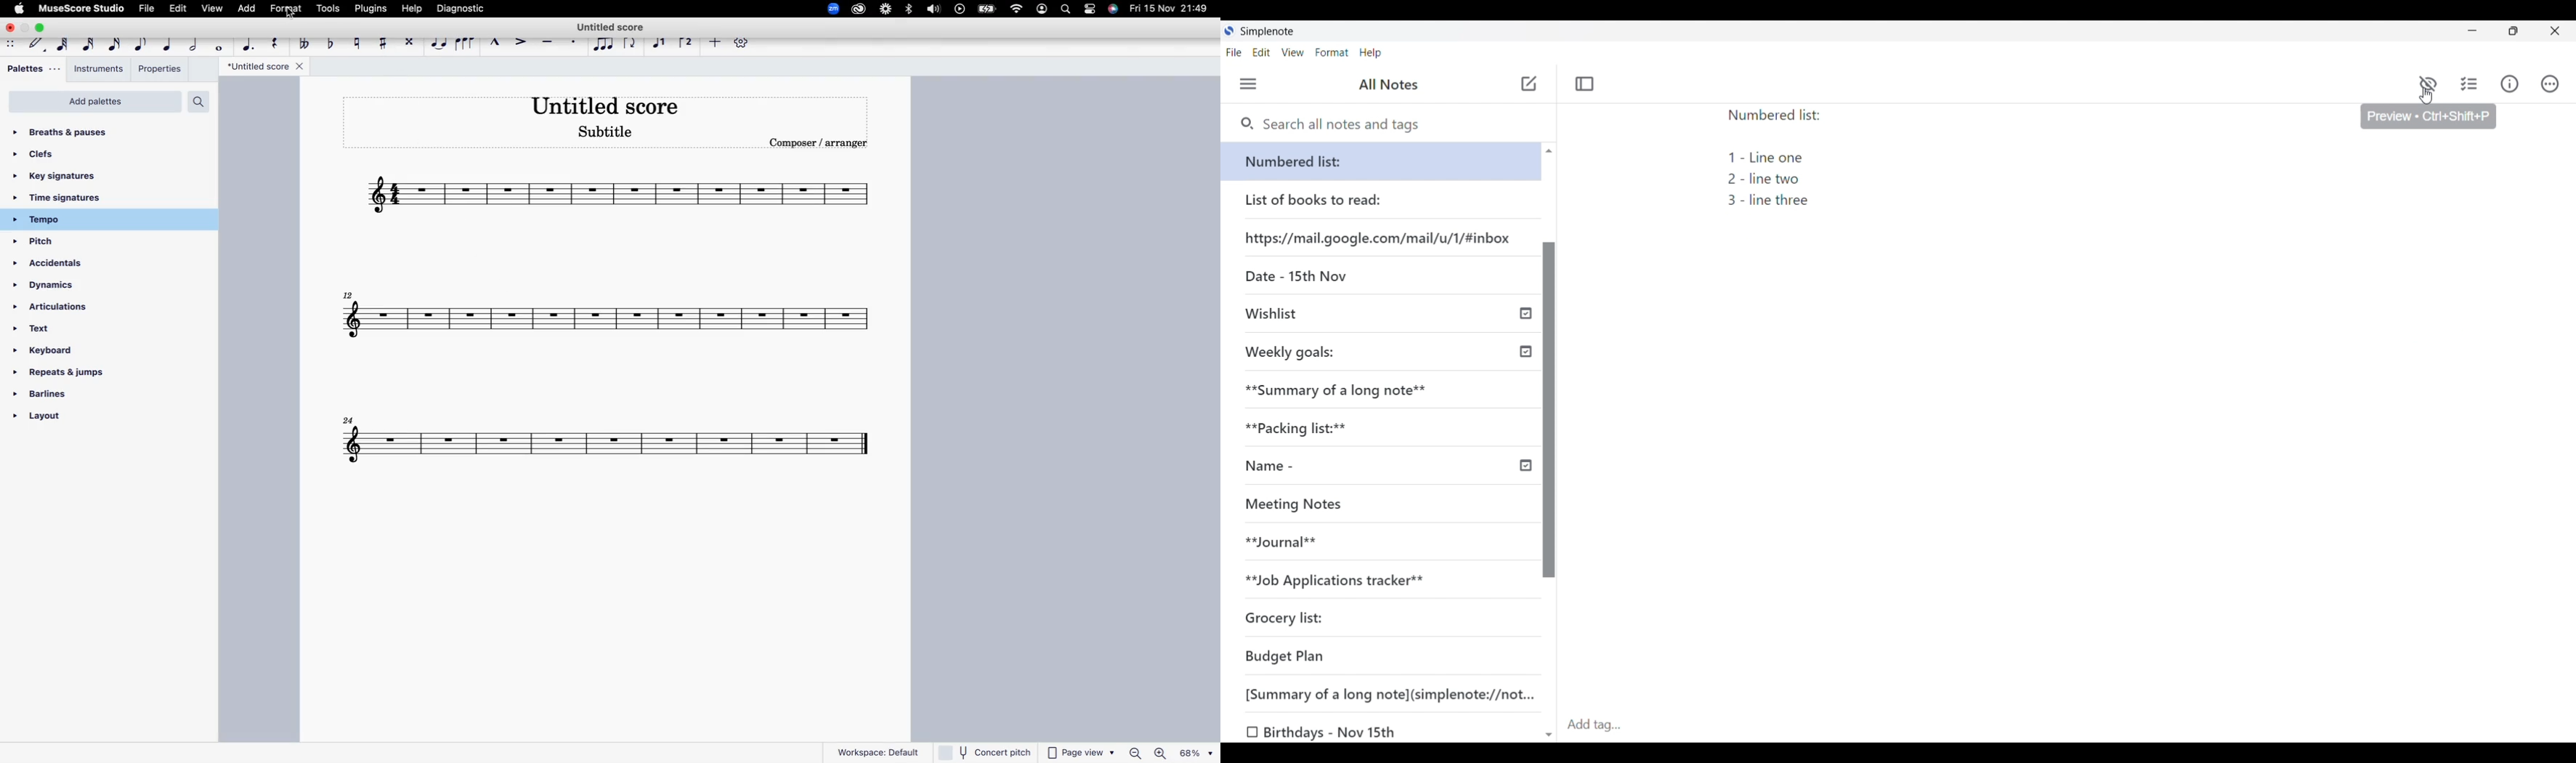  What do you see at coordinates (614, 24) in the screenshot?
I see `score title` at bounding box center [614, 24].